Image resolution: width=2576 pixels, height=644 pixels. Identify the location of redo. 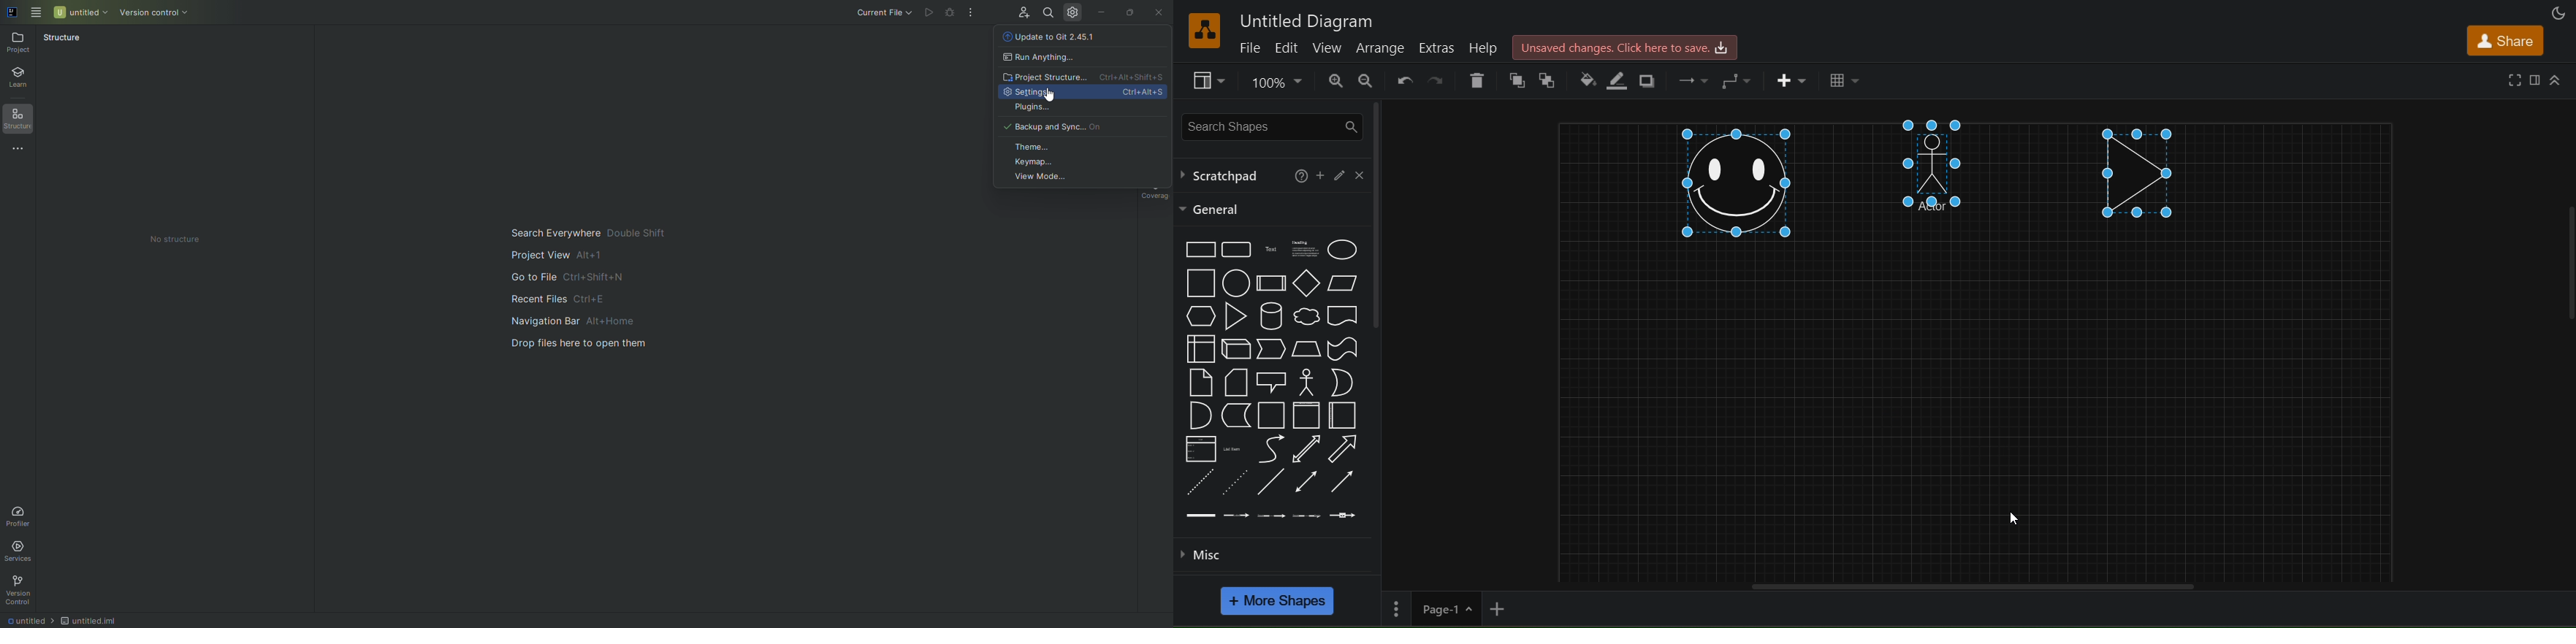
(1439, 79).